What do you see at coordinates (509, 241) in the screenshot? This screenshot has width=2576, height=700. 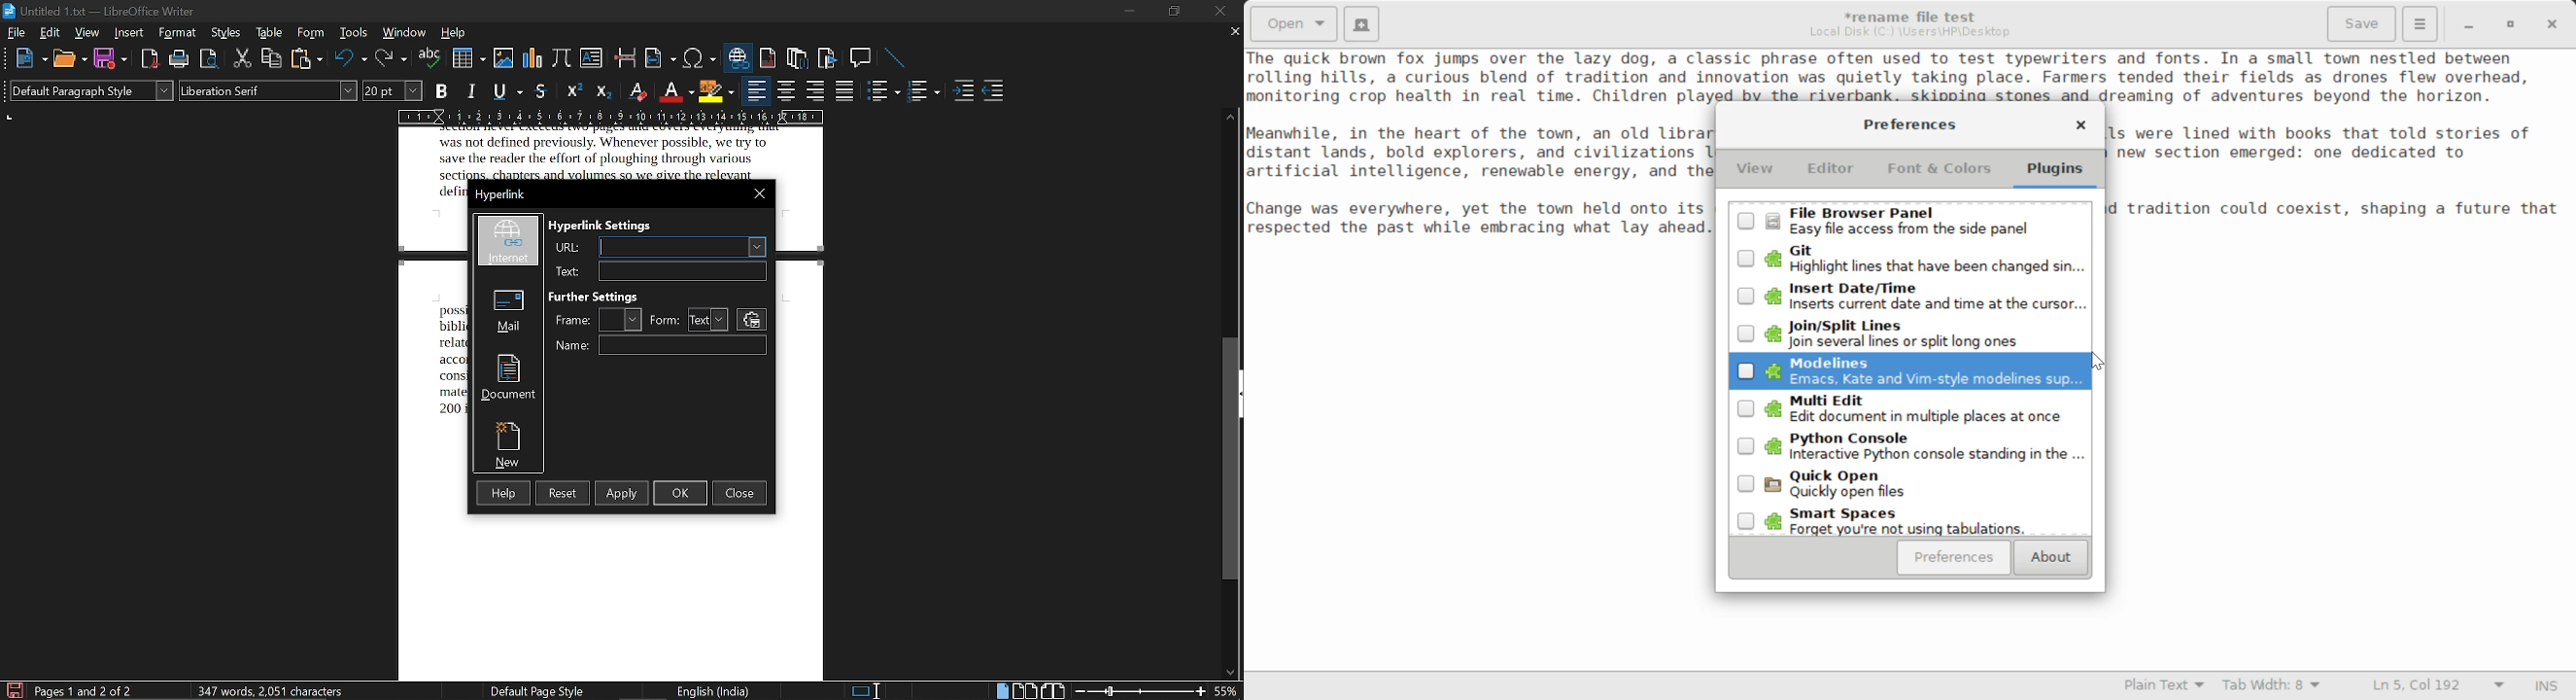 I see `internet` at bounding box center [509, 241].